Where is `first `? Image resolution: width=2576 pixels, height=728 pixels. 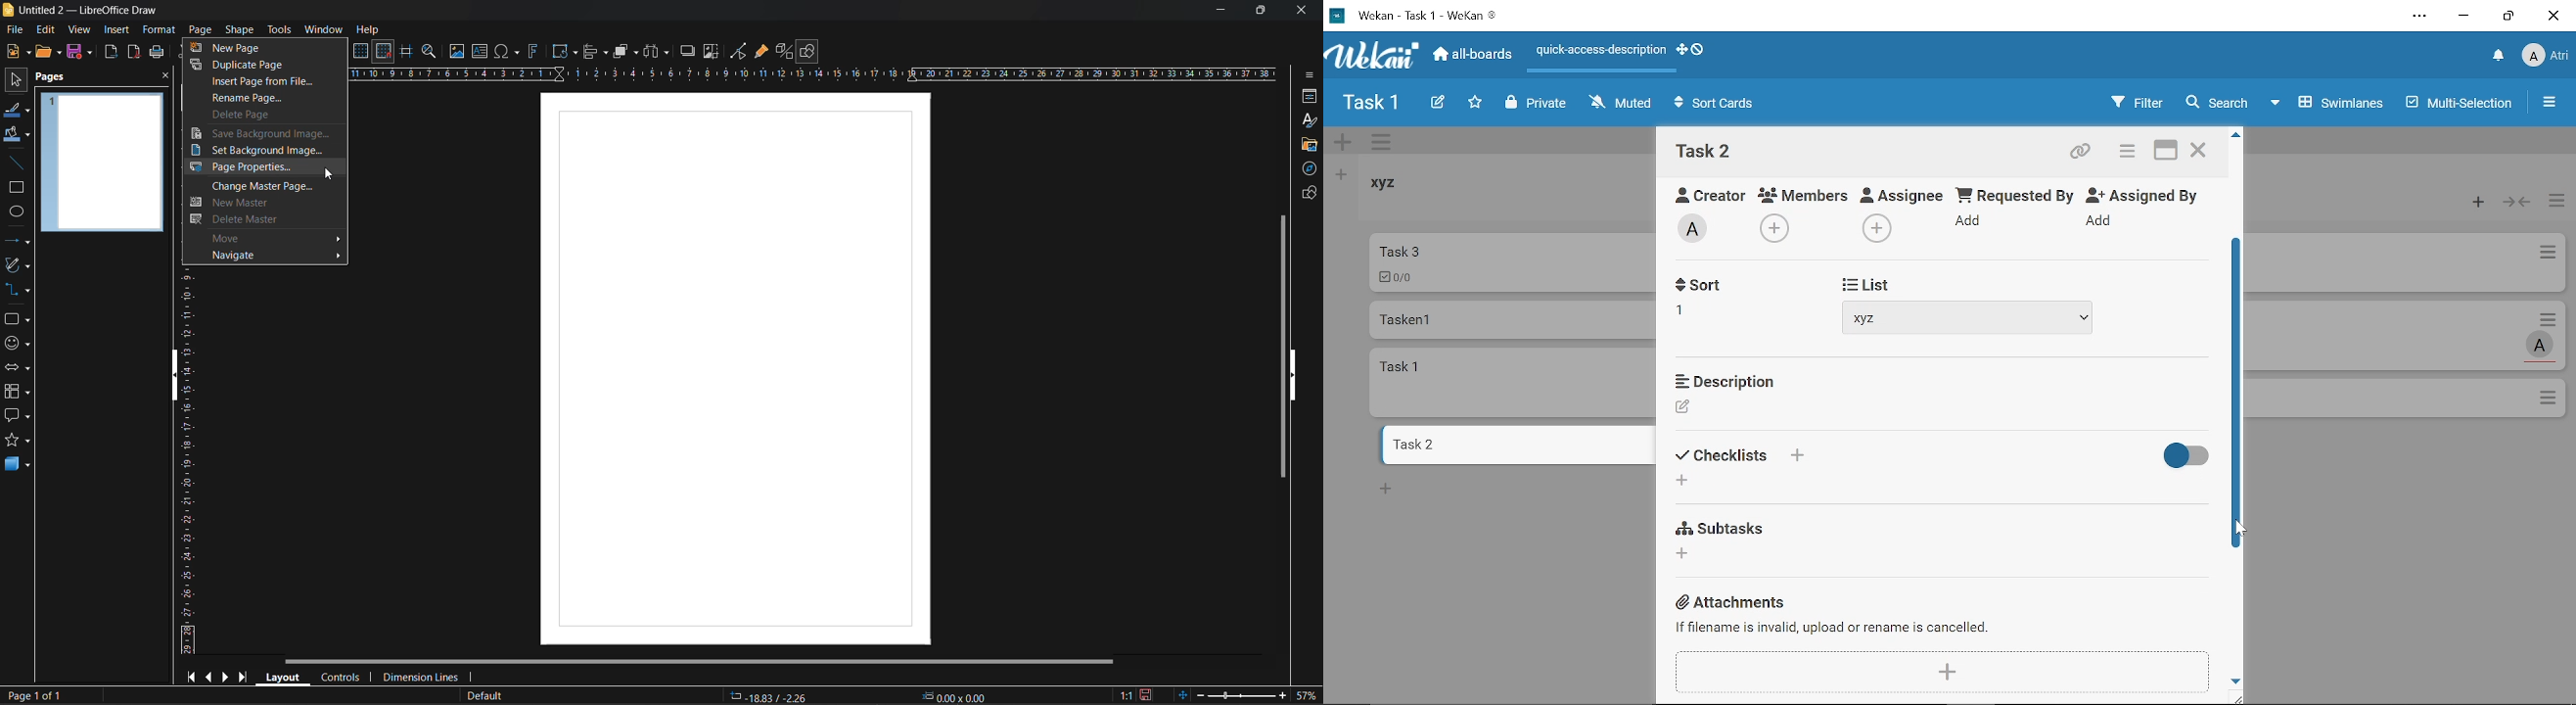
first  is located at coordinates (192, 678).